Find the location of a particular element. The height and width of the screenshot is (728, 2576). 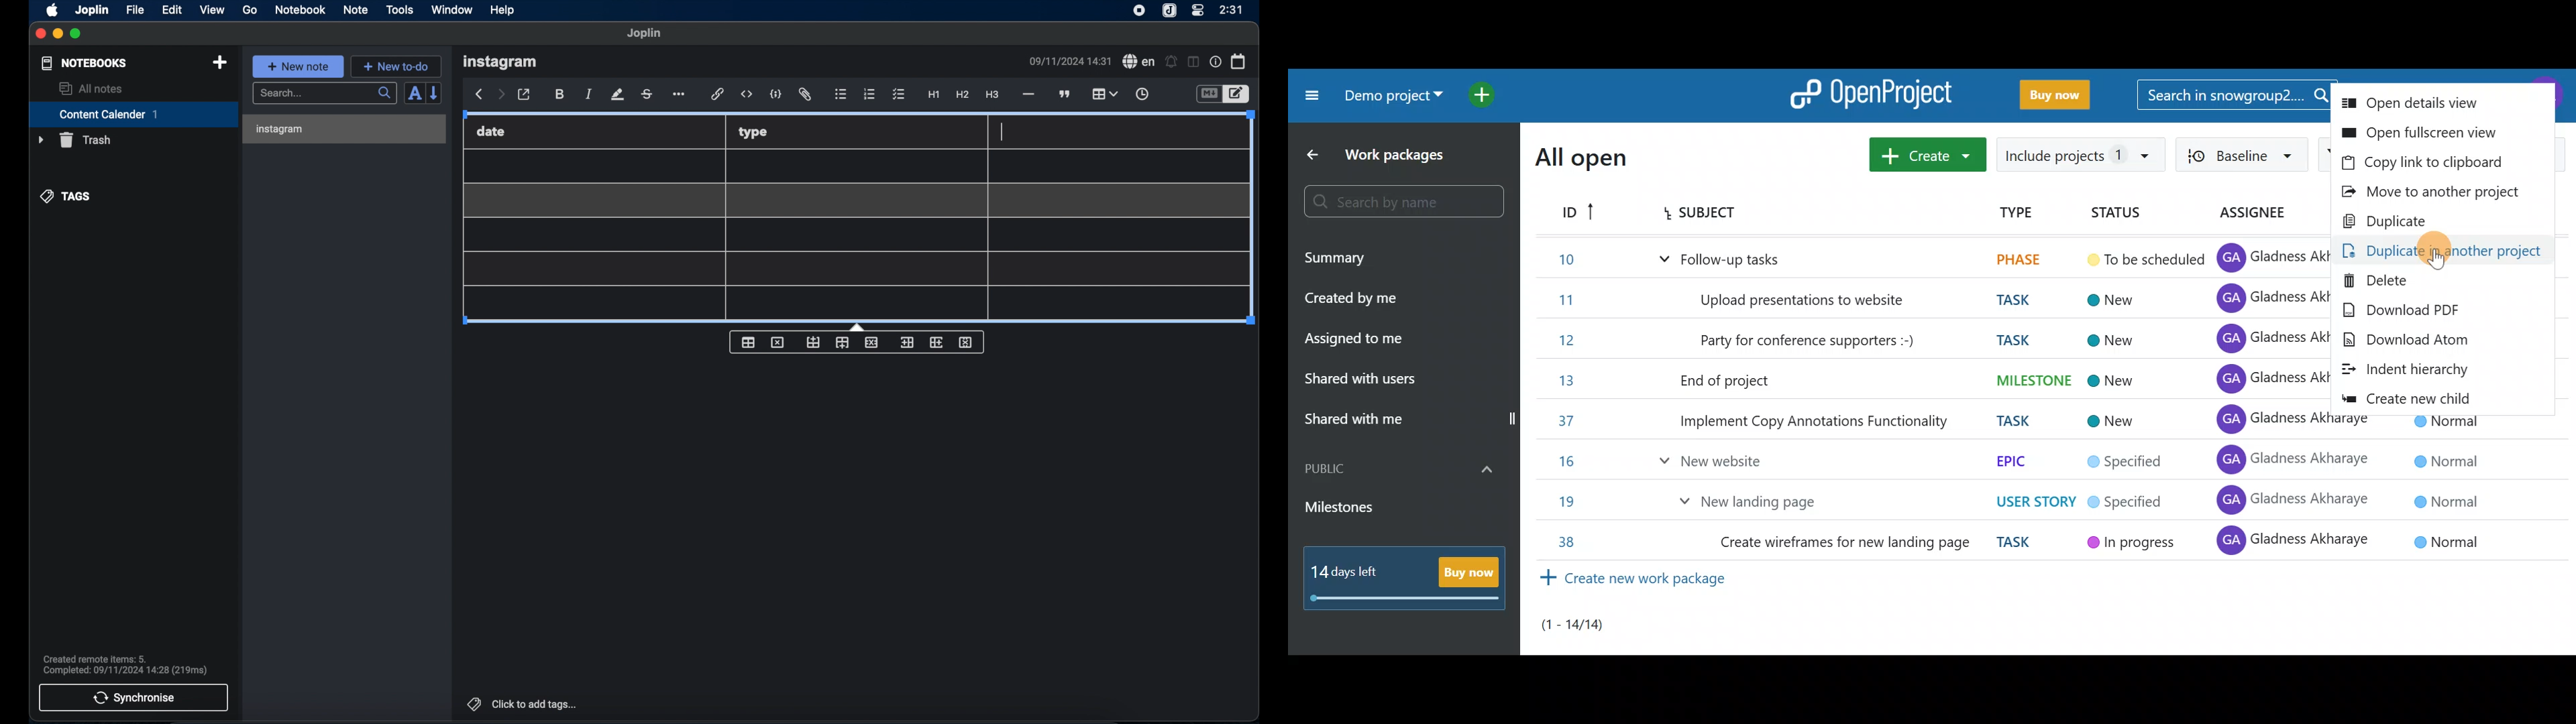

synchronise is located at coordinates (133, 698).